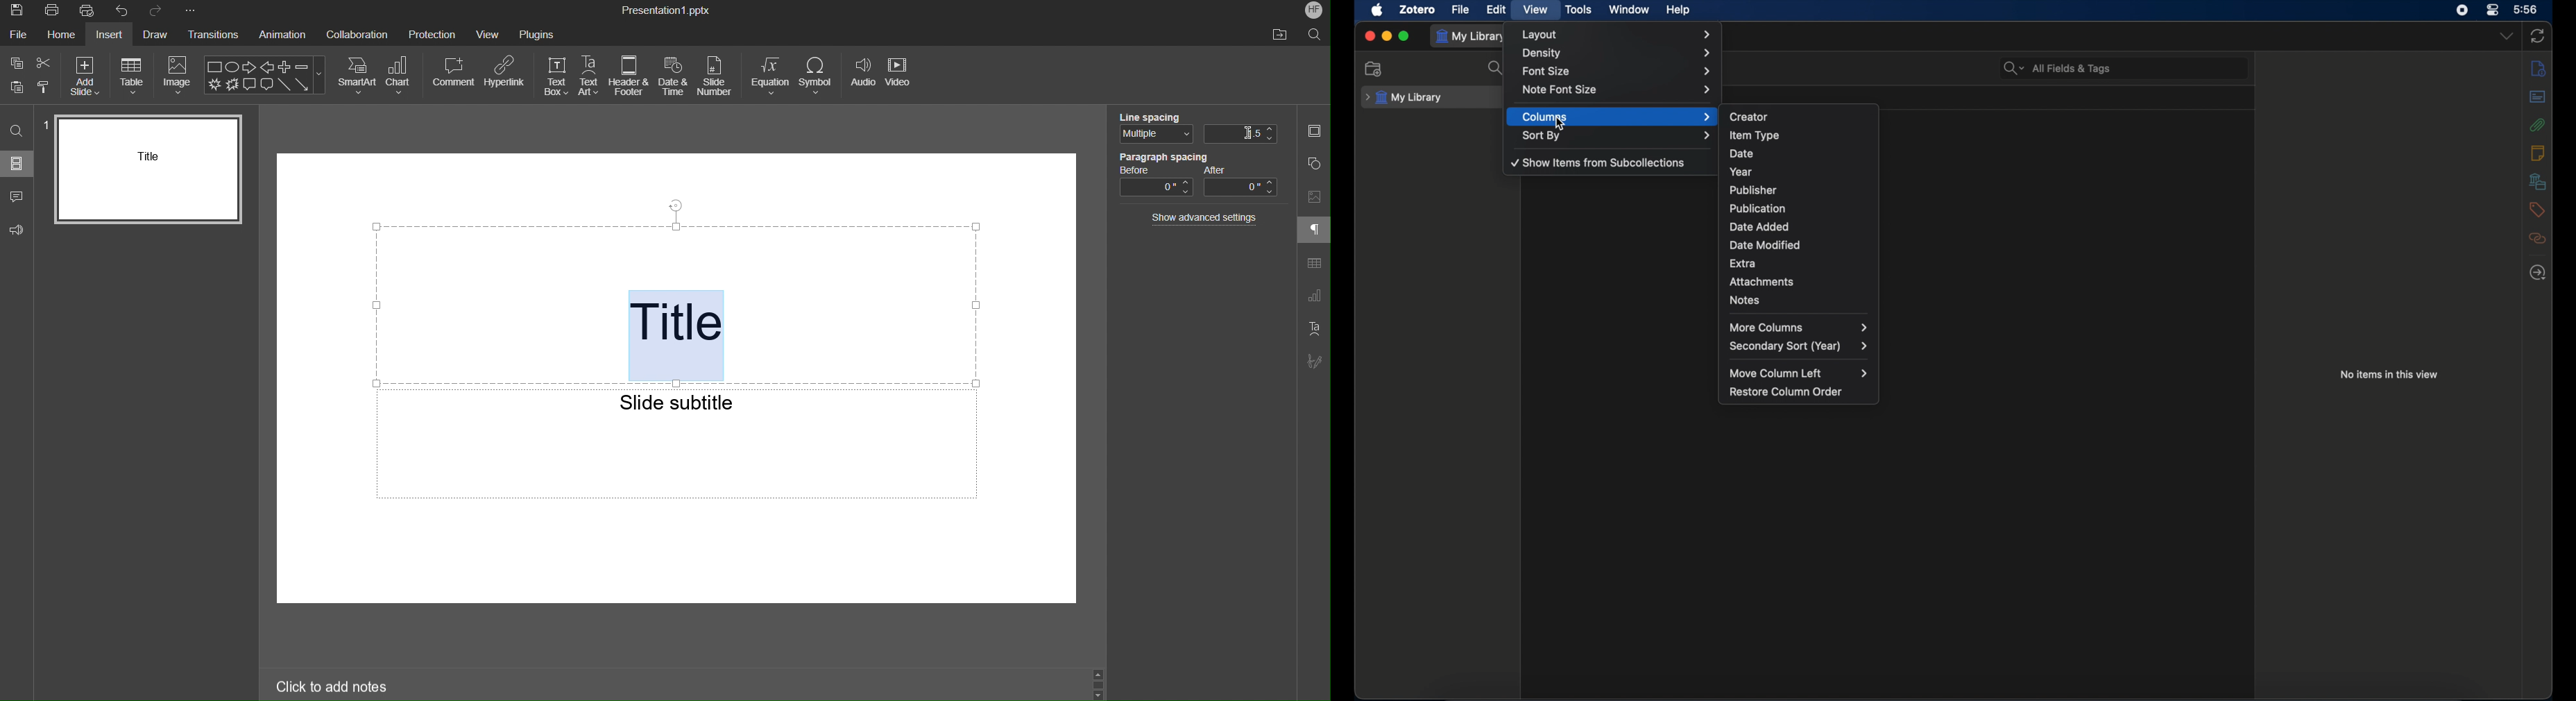 This screenshot has height=728, width=2576. Describe the element at coordinates (1473, 36) in the screenshot. I see `my library` at that location.